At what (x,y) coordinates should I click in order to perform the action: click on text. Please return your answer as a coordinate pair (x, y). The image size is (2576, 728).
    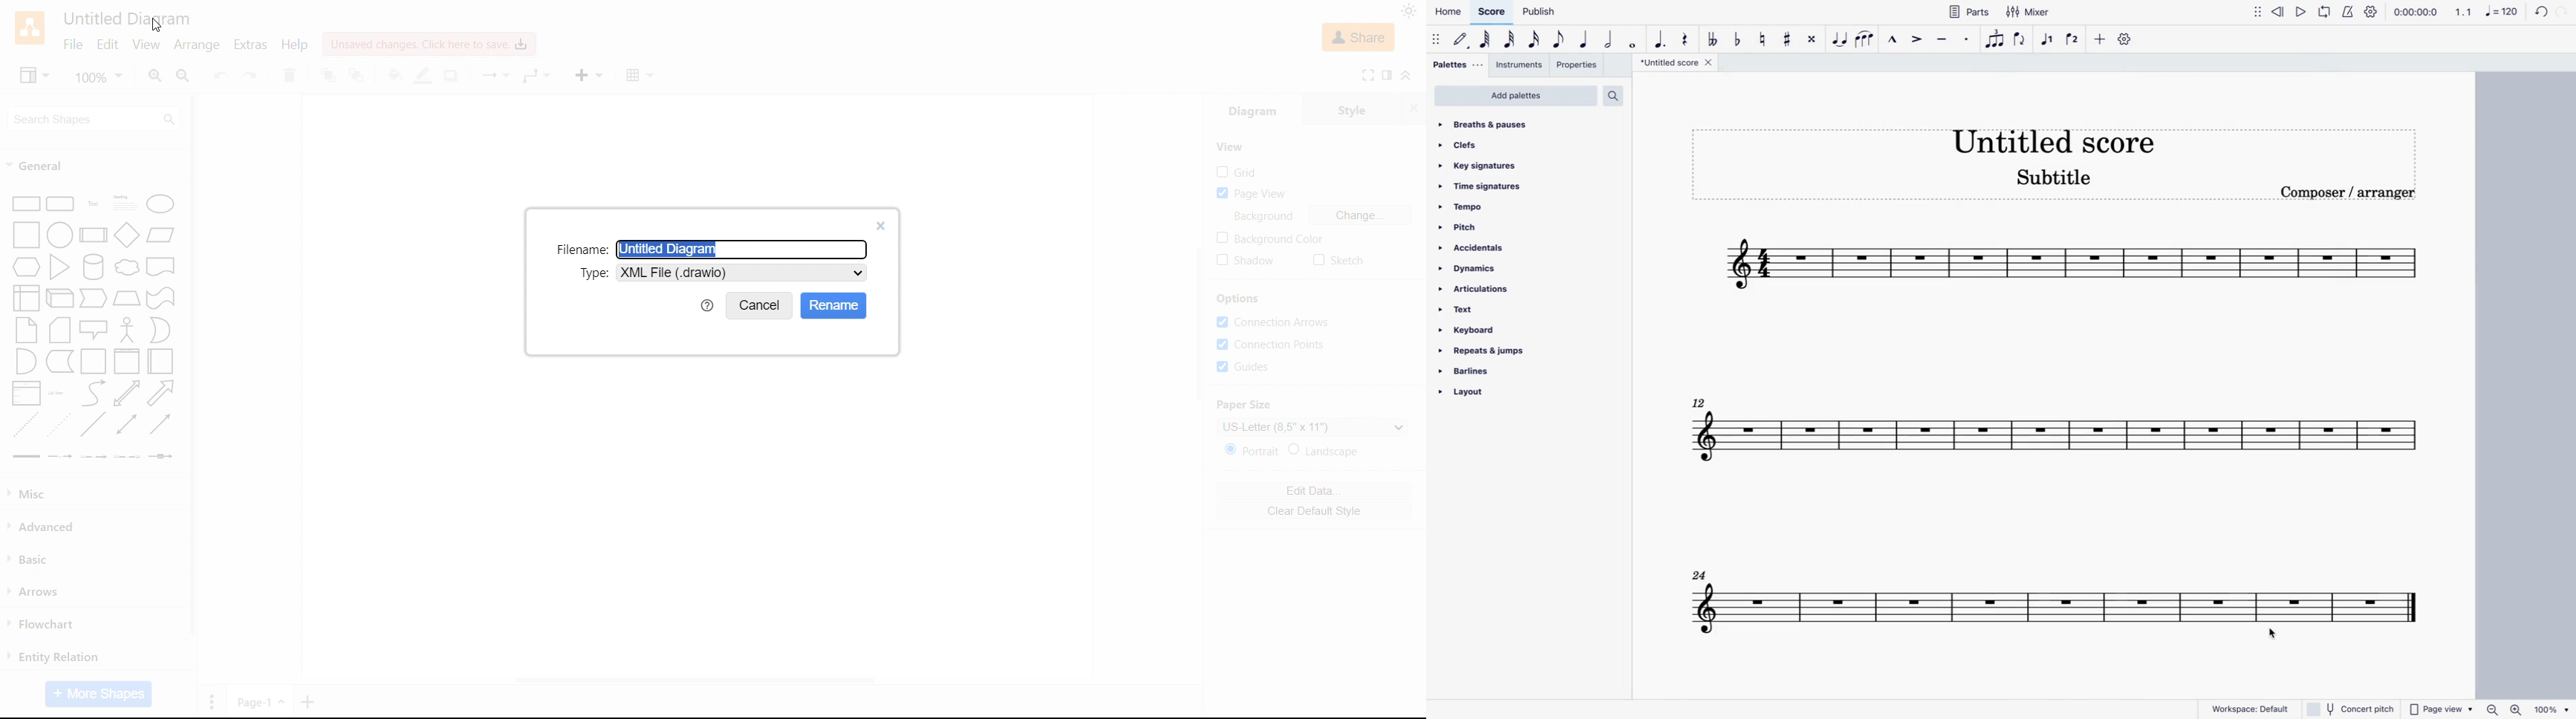
    Looking at the image, I should click on (580, 250).